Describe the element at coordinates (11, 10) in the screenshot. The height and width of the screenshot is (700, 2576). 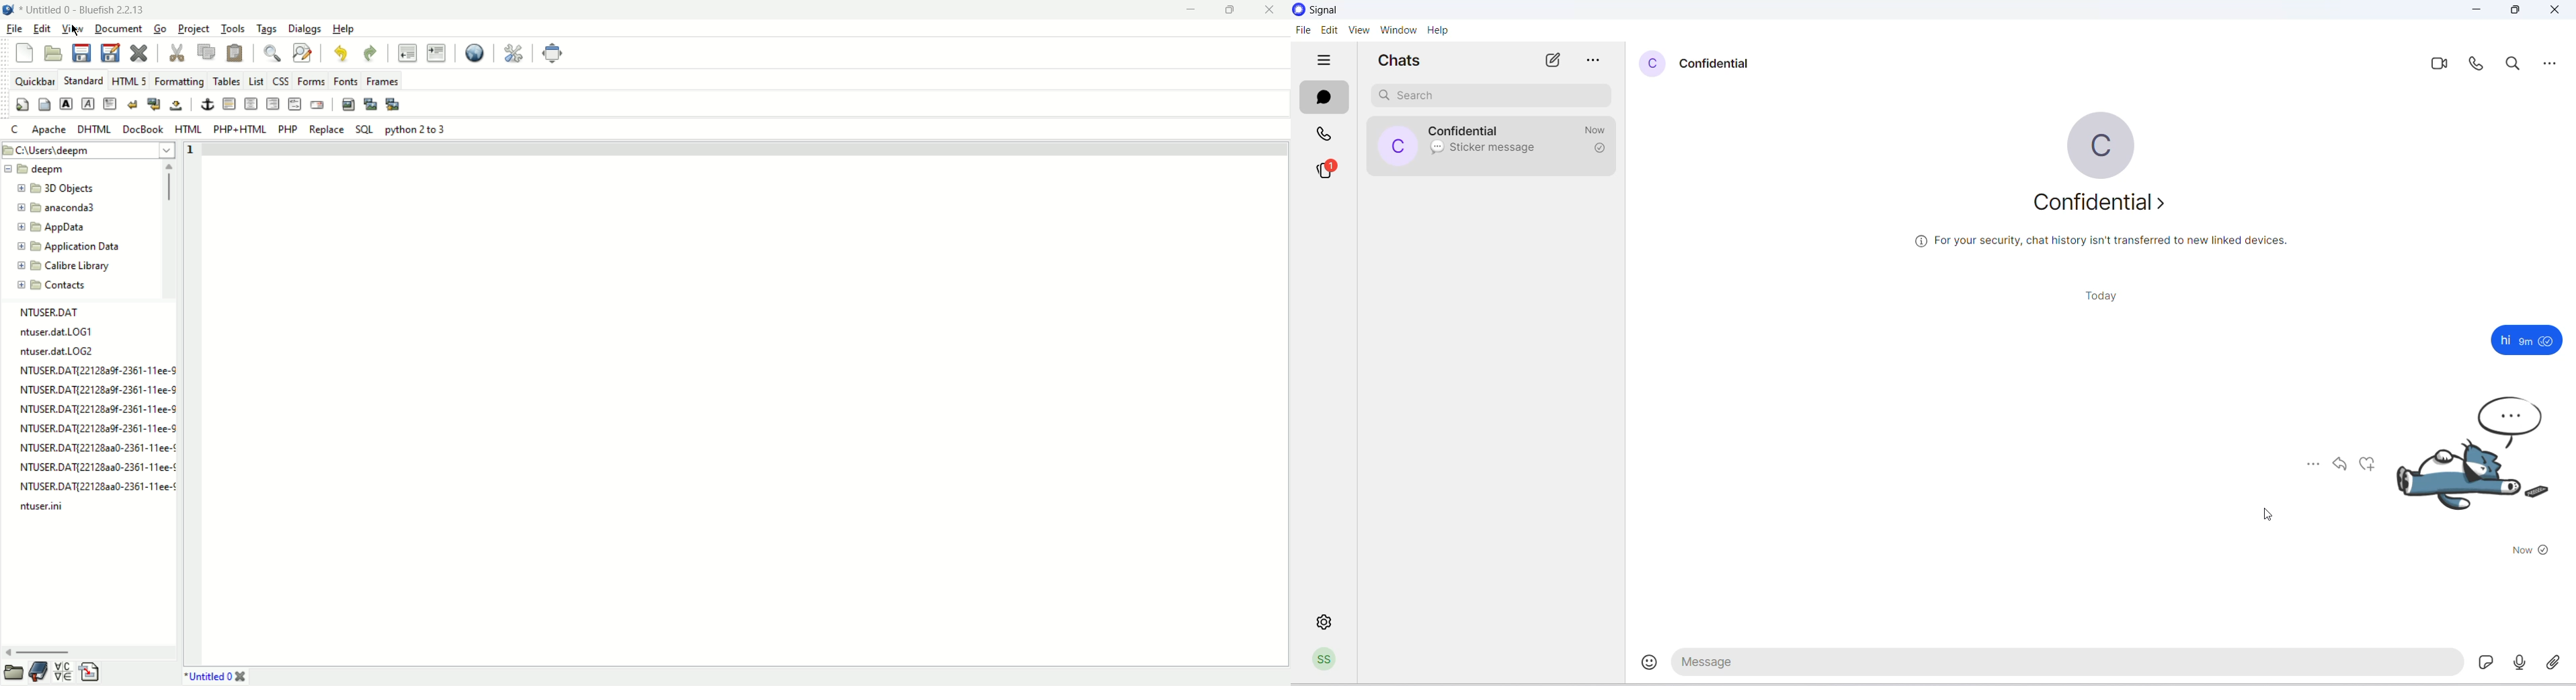
I see `application icon` at that location.